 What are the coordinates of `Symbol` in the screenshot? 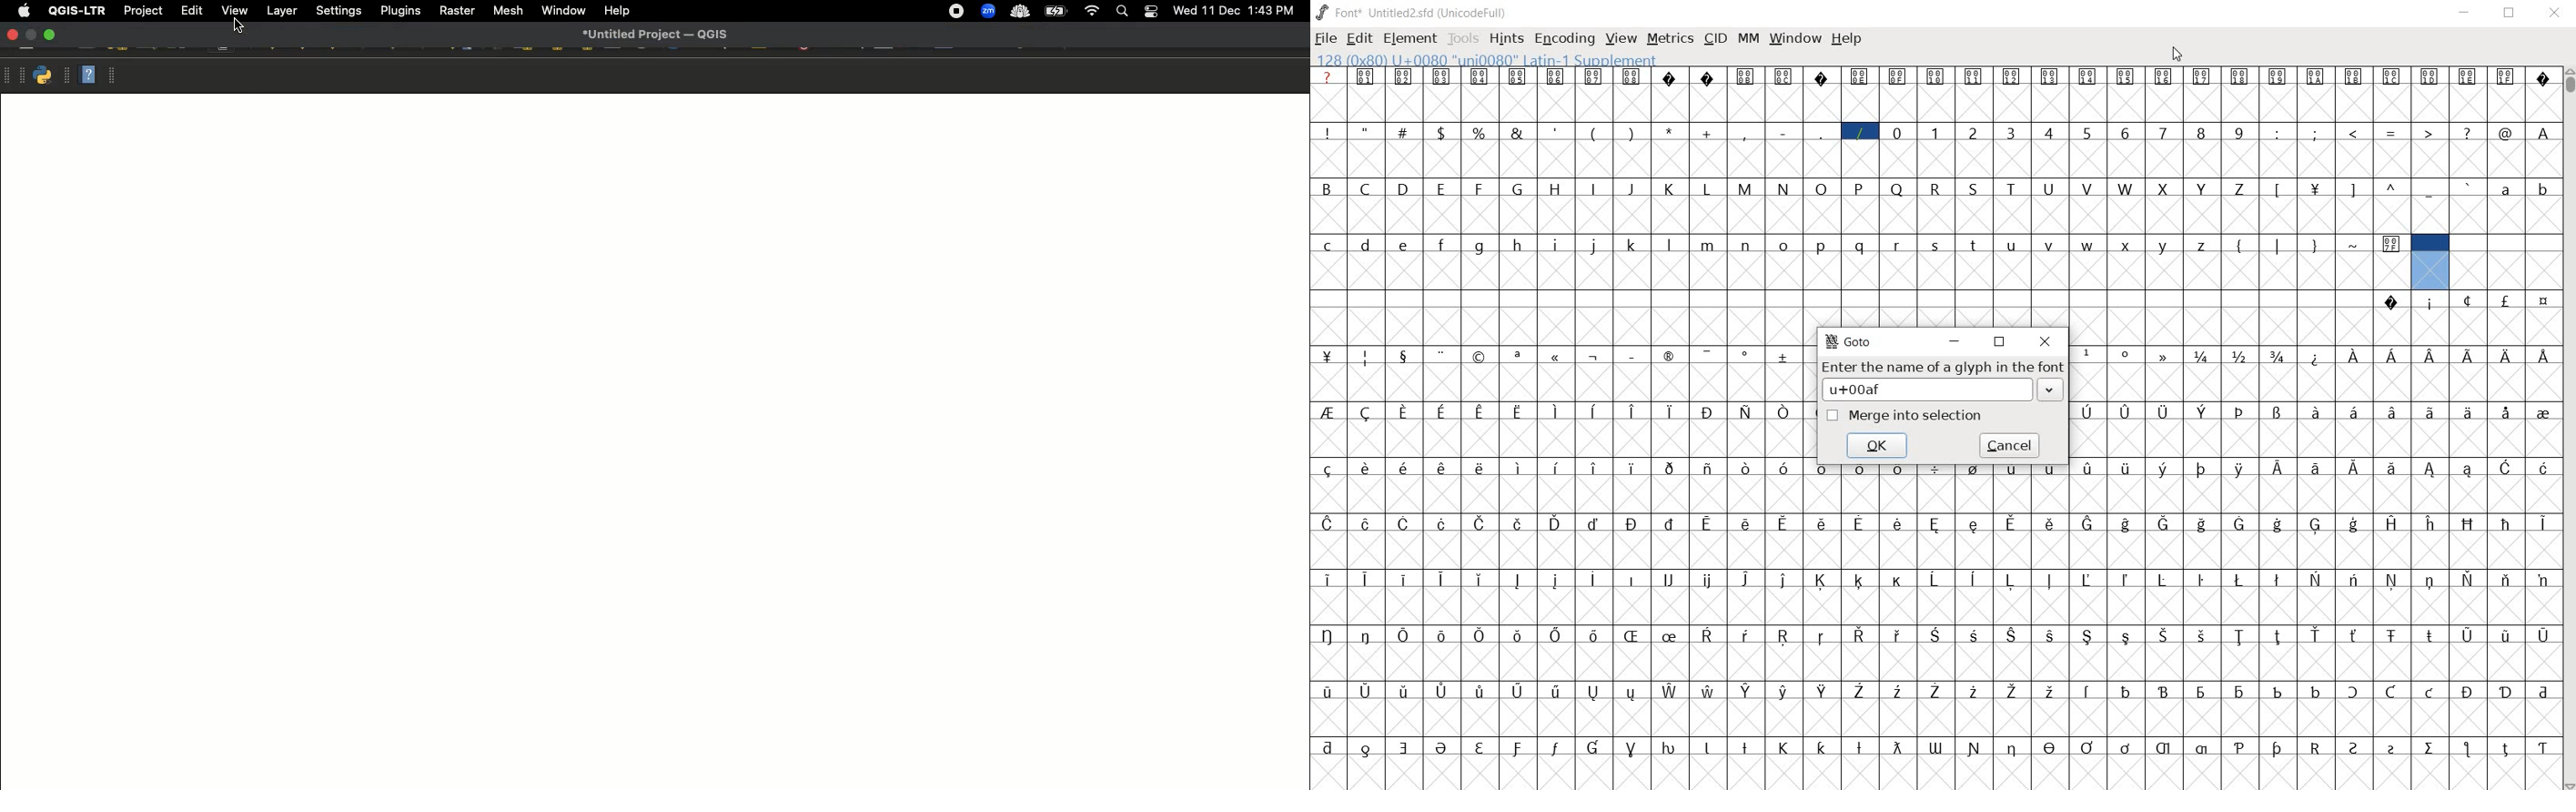 It's located at (1860, 466).